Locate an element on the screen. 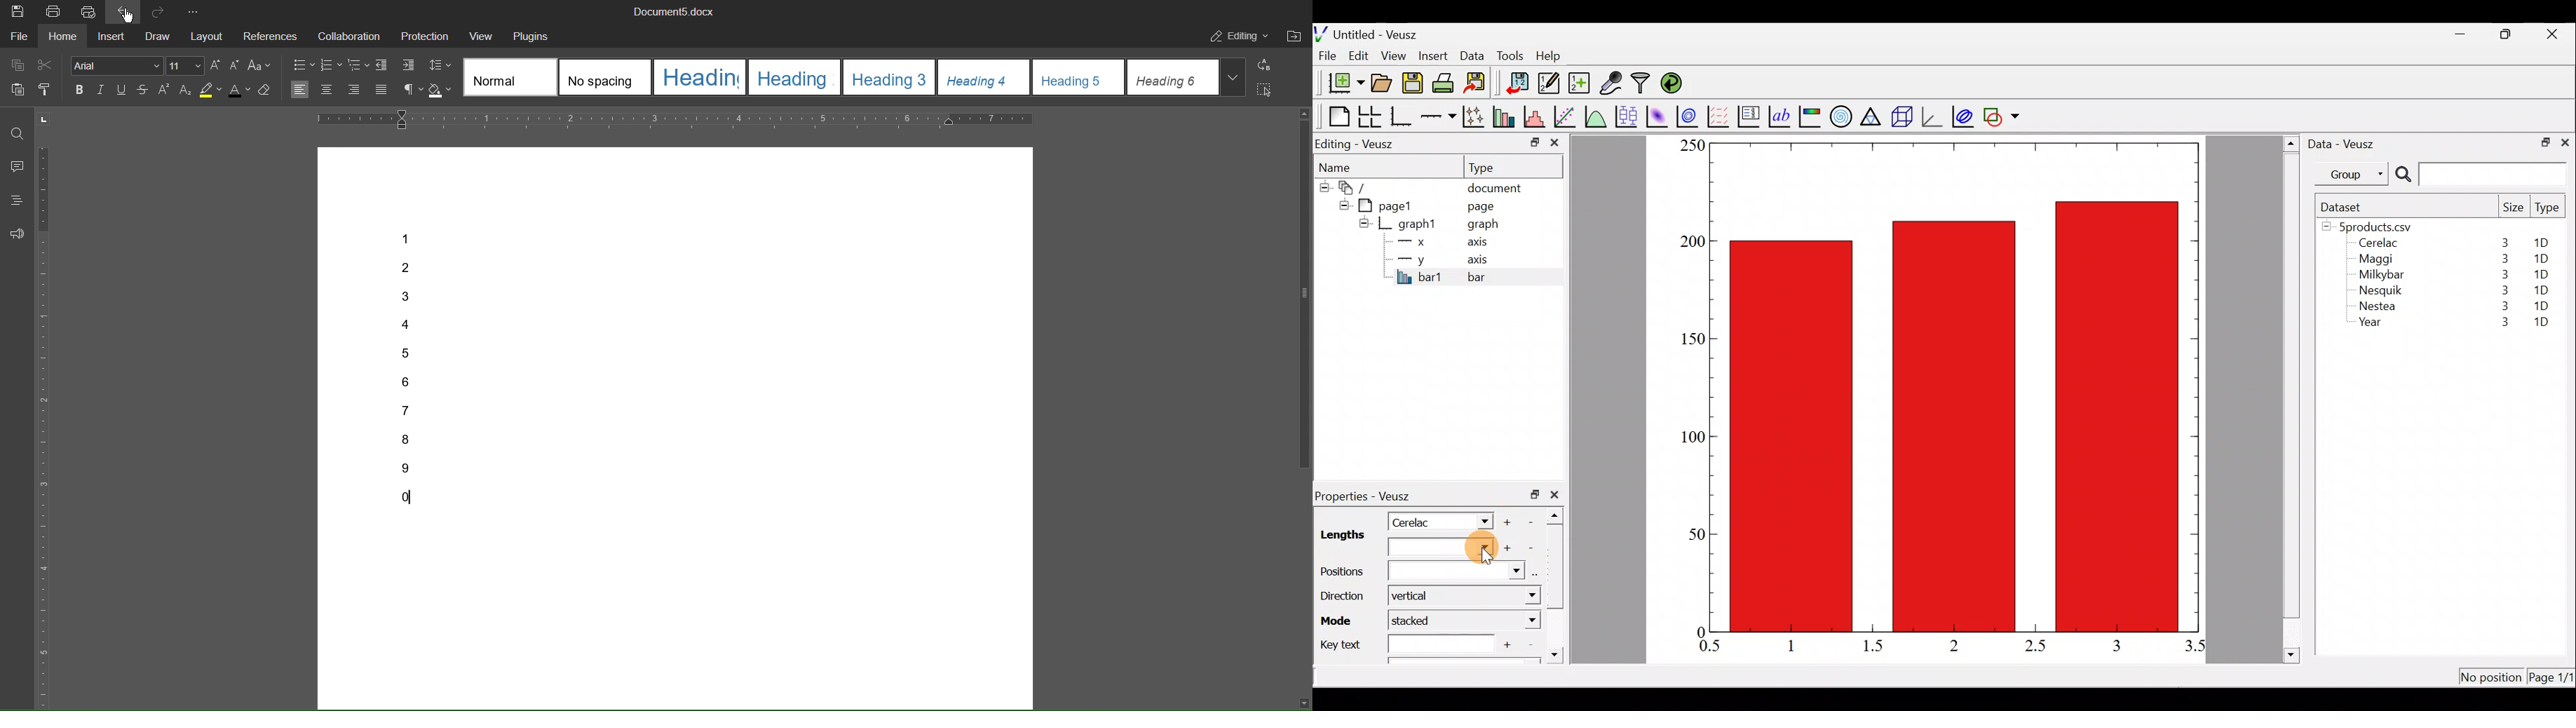 This screenshot has height=728, width=2576. Italic is located at coordinates (102, 90).